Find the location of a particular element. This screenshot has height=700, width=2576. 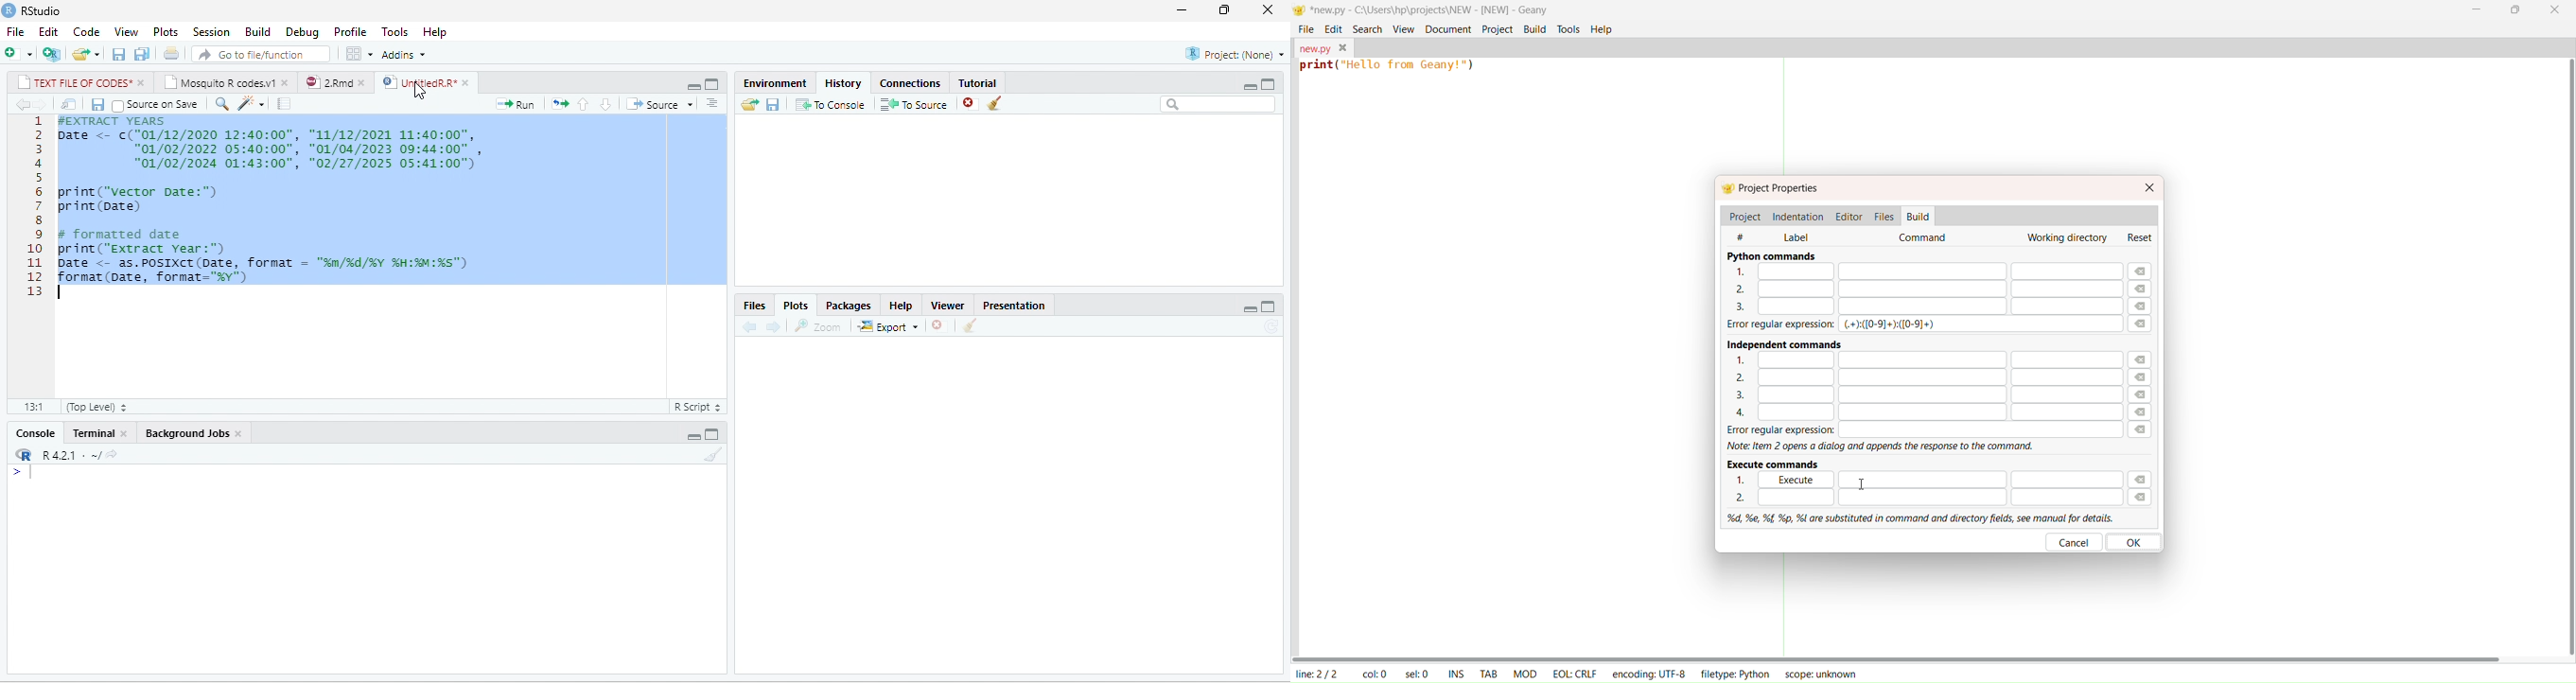

Debug is located at coordinates (304, 32).